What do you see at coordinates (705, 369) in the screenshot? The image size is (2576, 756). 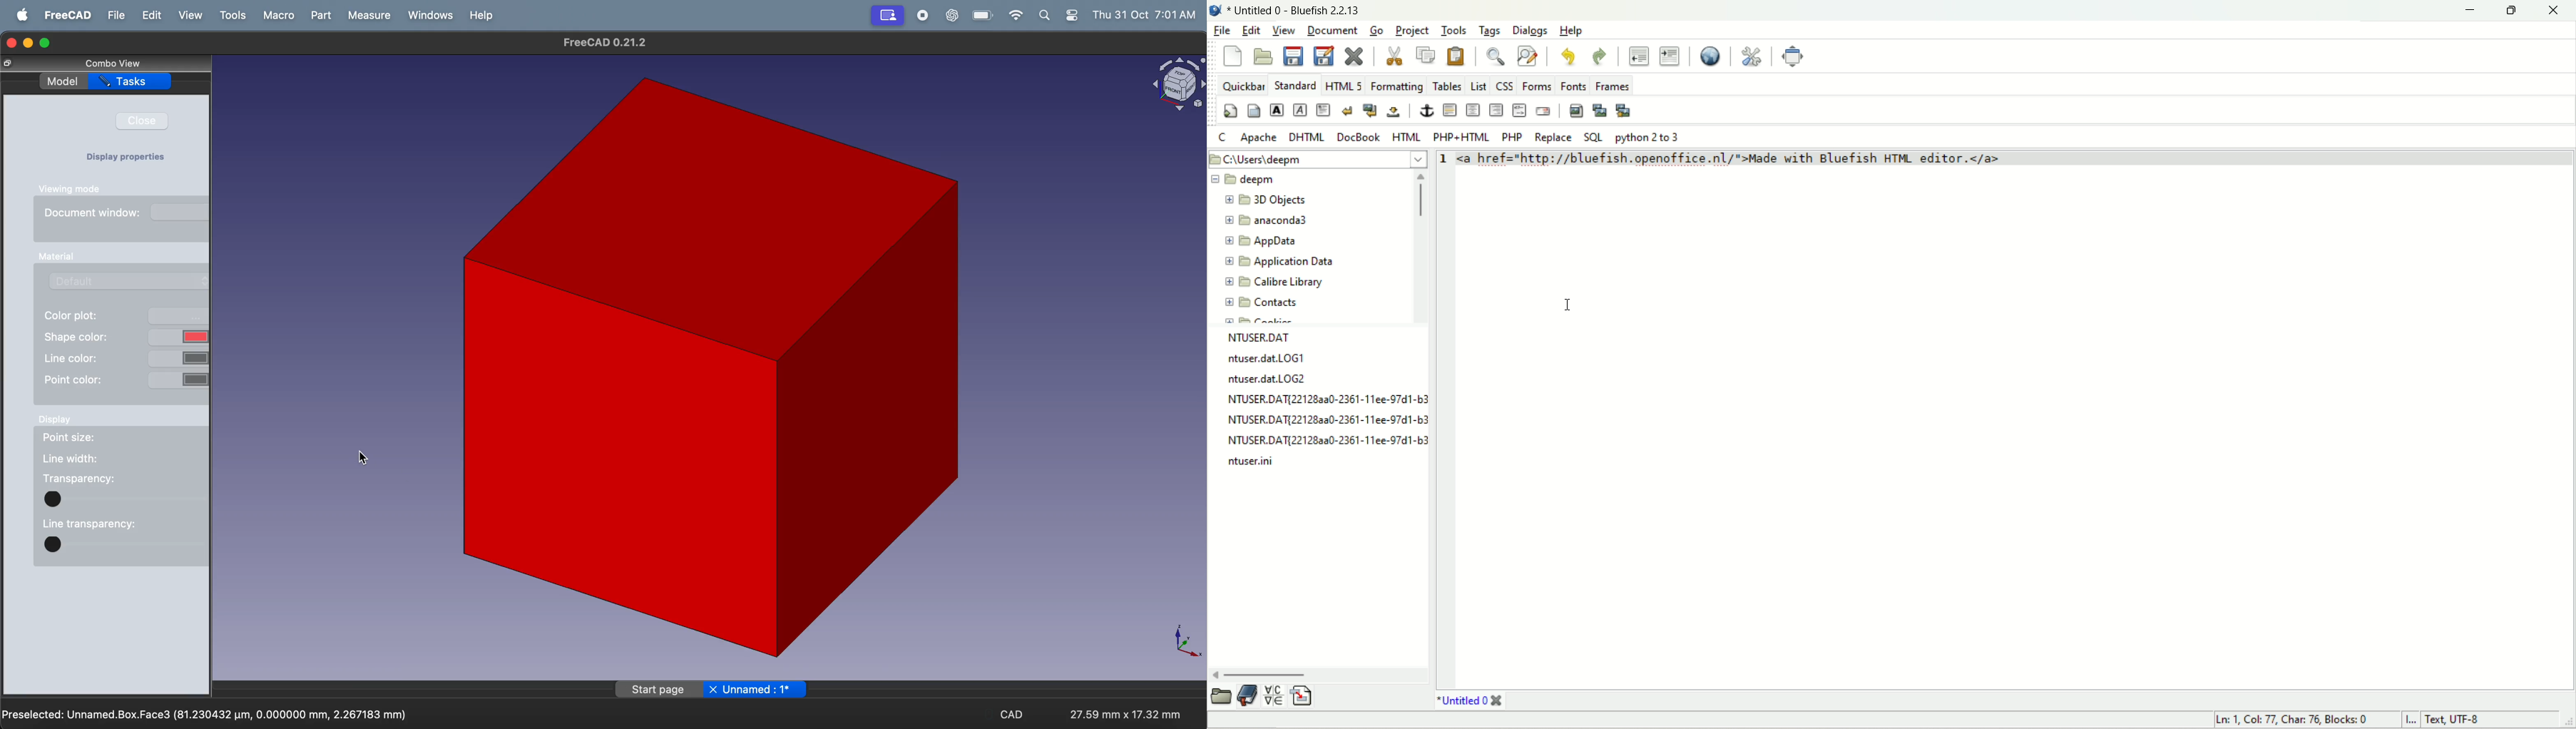 I see `box` at bounding box center [705, 369].